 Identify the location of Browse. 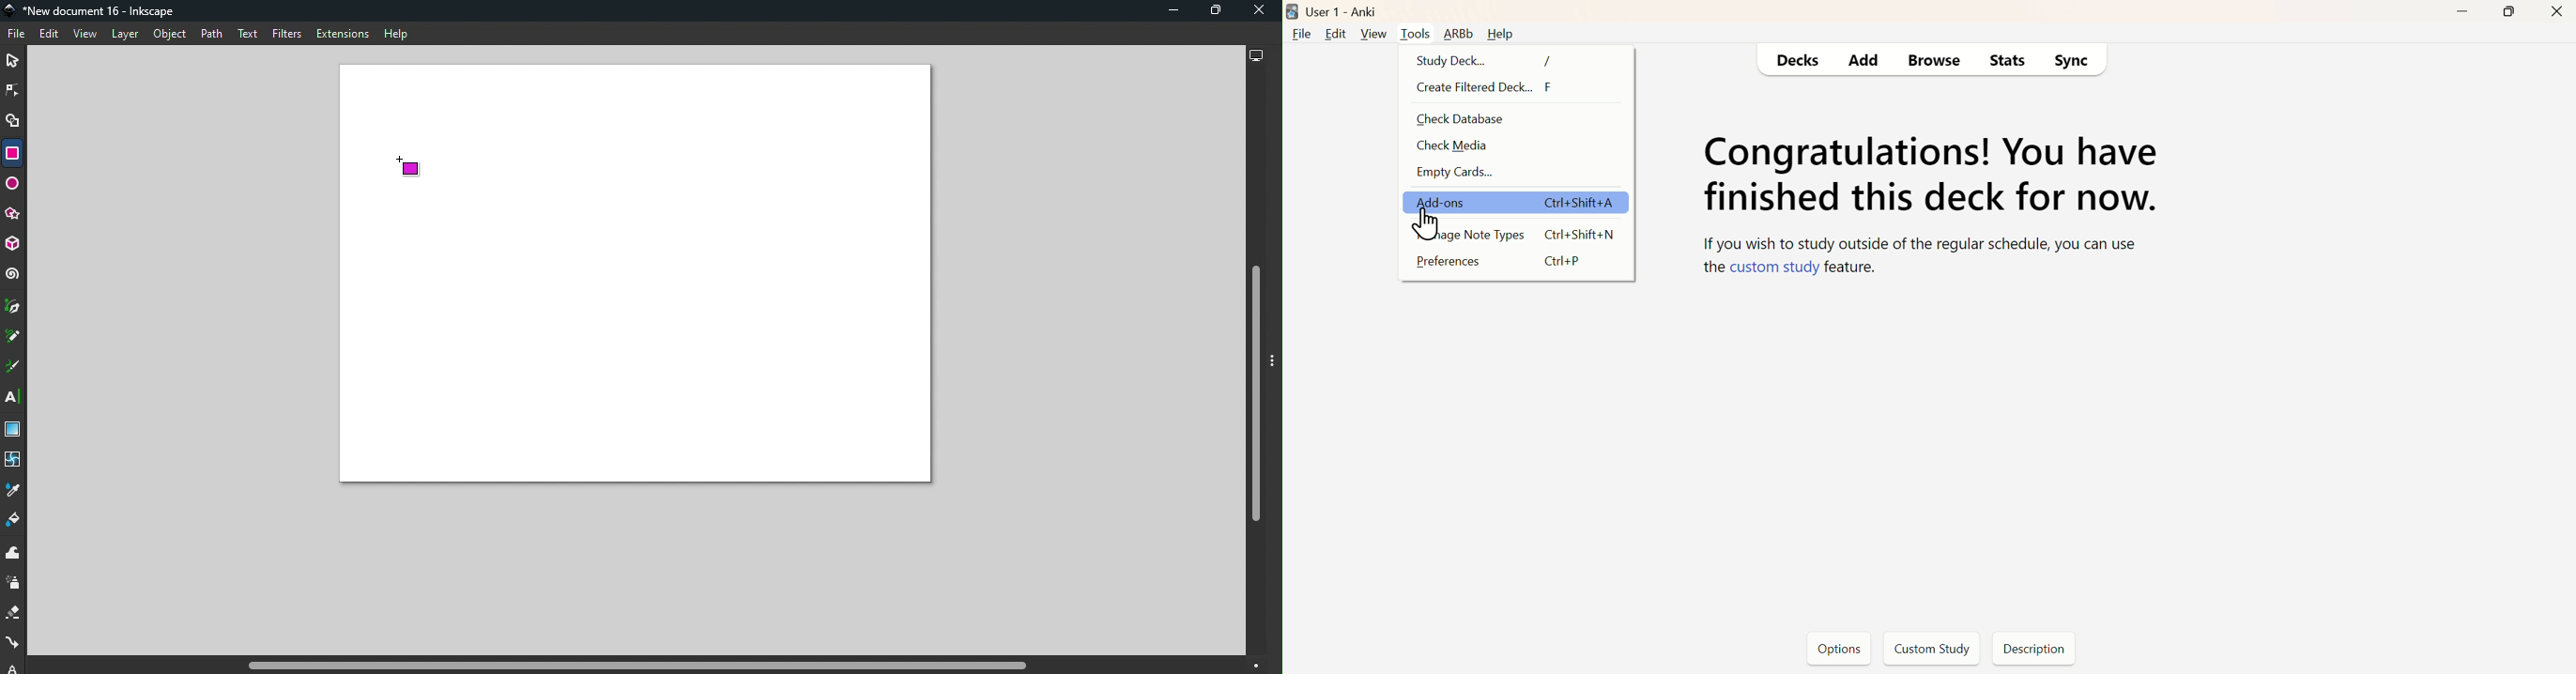
(1940, 60).